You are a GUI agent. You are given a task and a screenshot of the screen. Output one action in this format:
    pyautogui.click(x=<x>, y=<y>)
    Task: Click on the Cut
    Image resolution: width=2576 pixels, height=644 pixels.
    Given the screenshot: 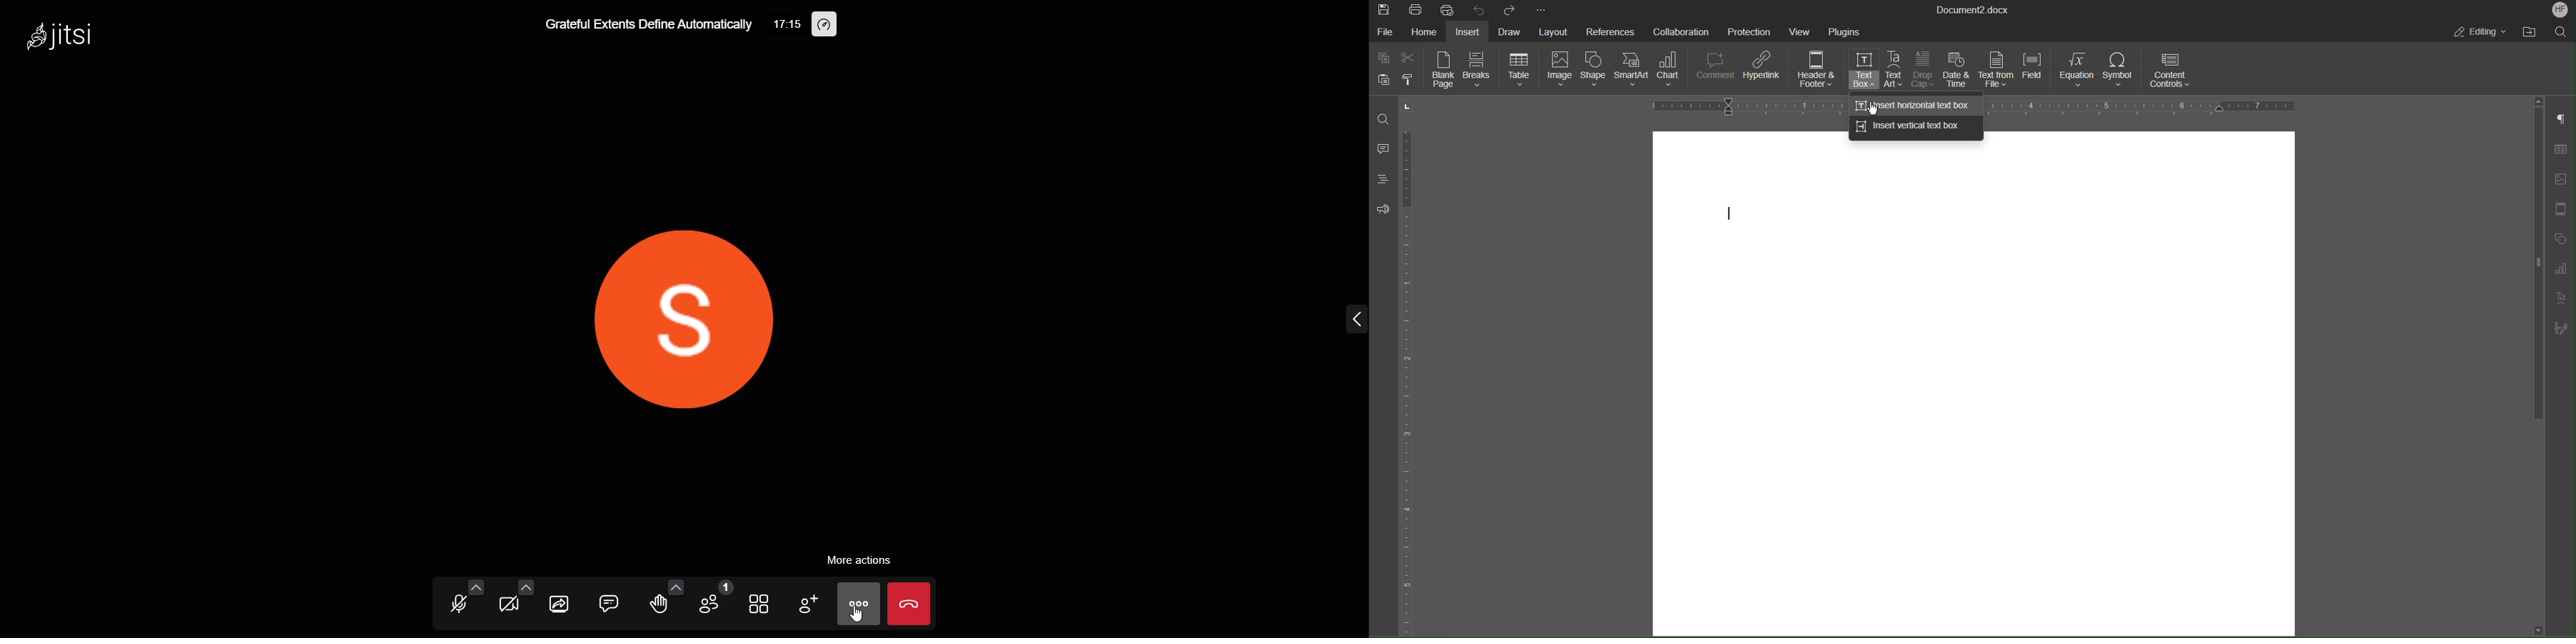 What is the action you would take?
    pyautogui.click(x=1409, y=55)
    